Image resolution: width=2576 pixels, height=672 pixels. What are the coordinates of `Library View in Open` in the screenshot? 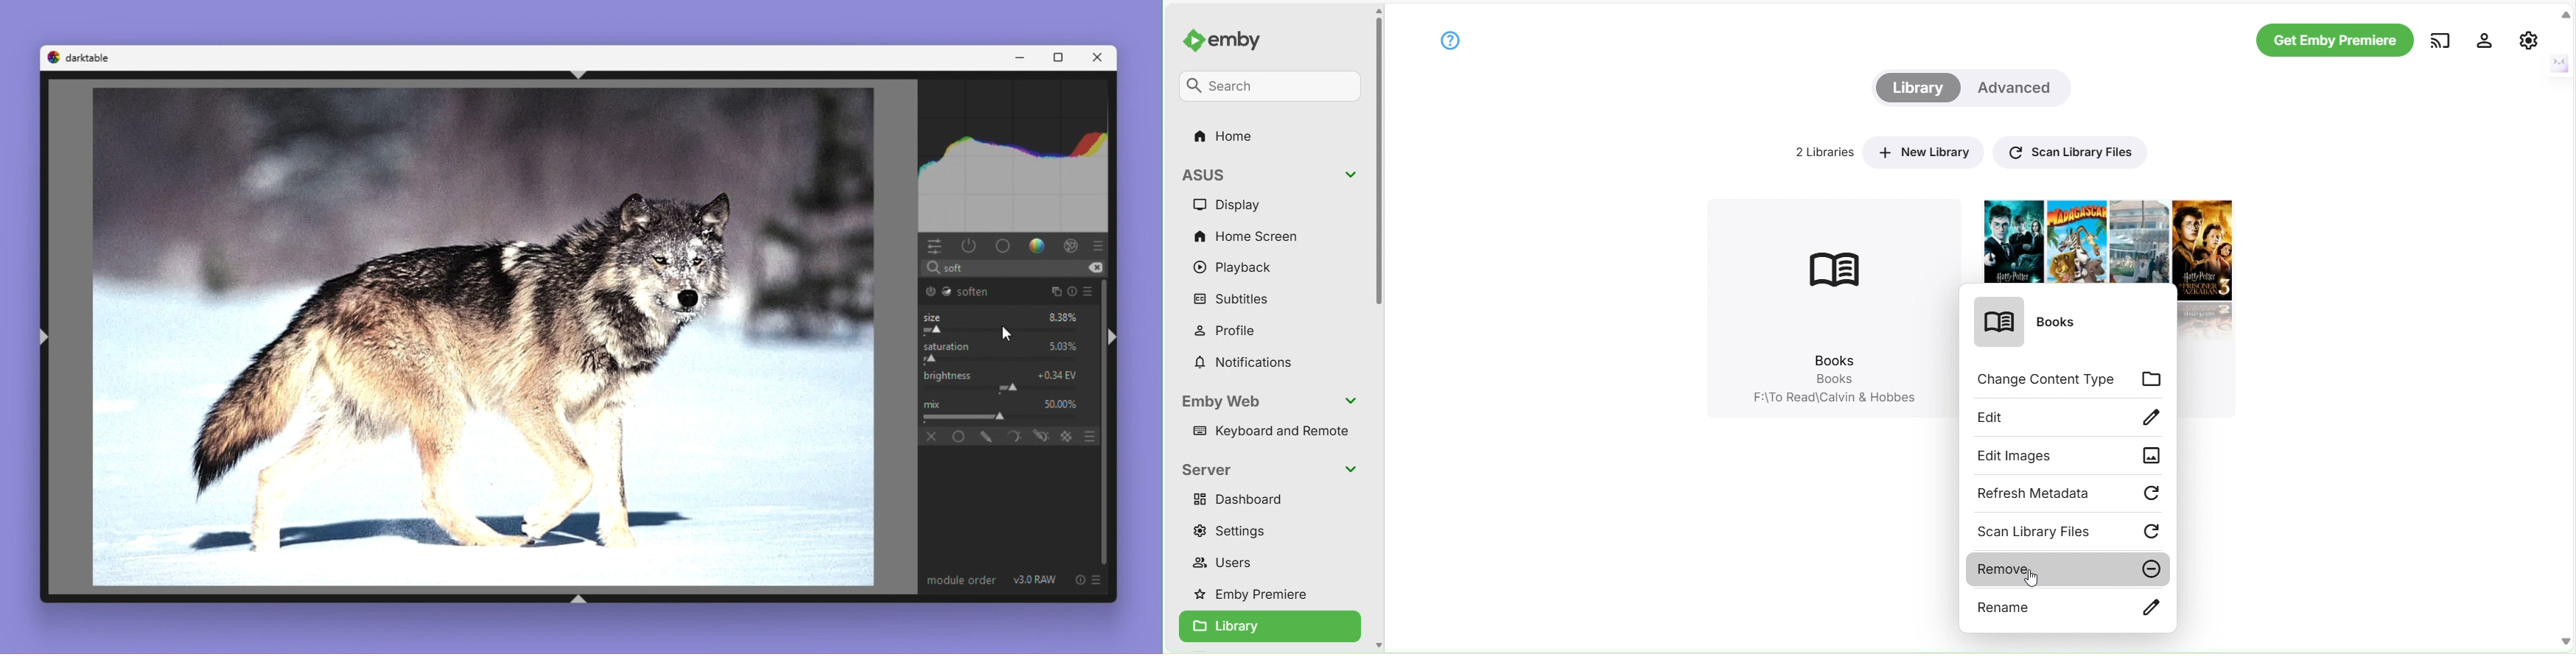 It's located at (1270, 627).